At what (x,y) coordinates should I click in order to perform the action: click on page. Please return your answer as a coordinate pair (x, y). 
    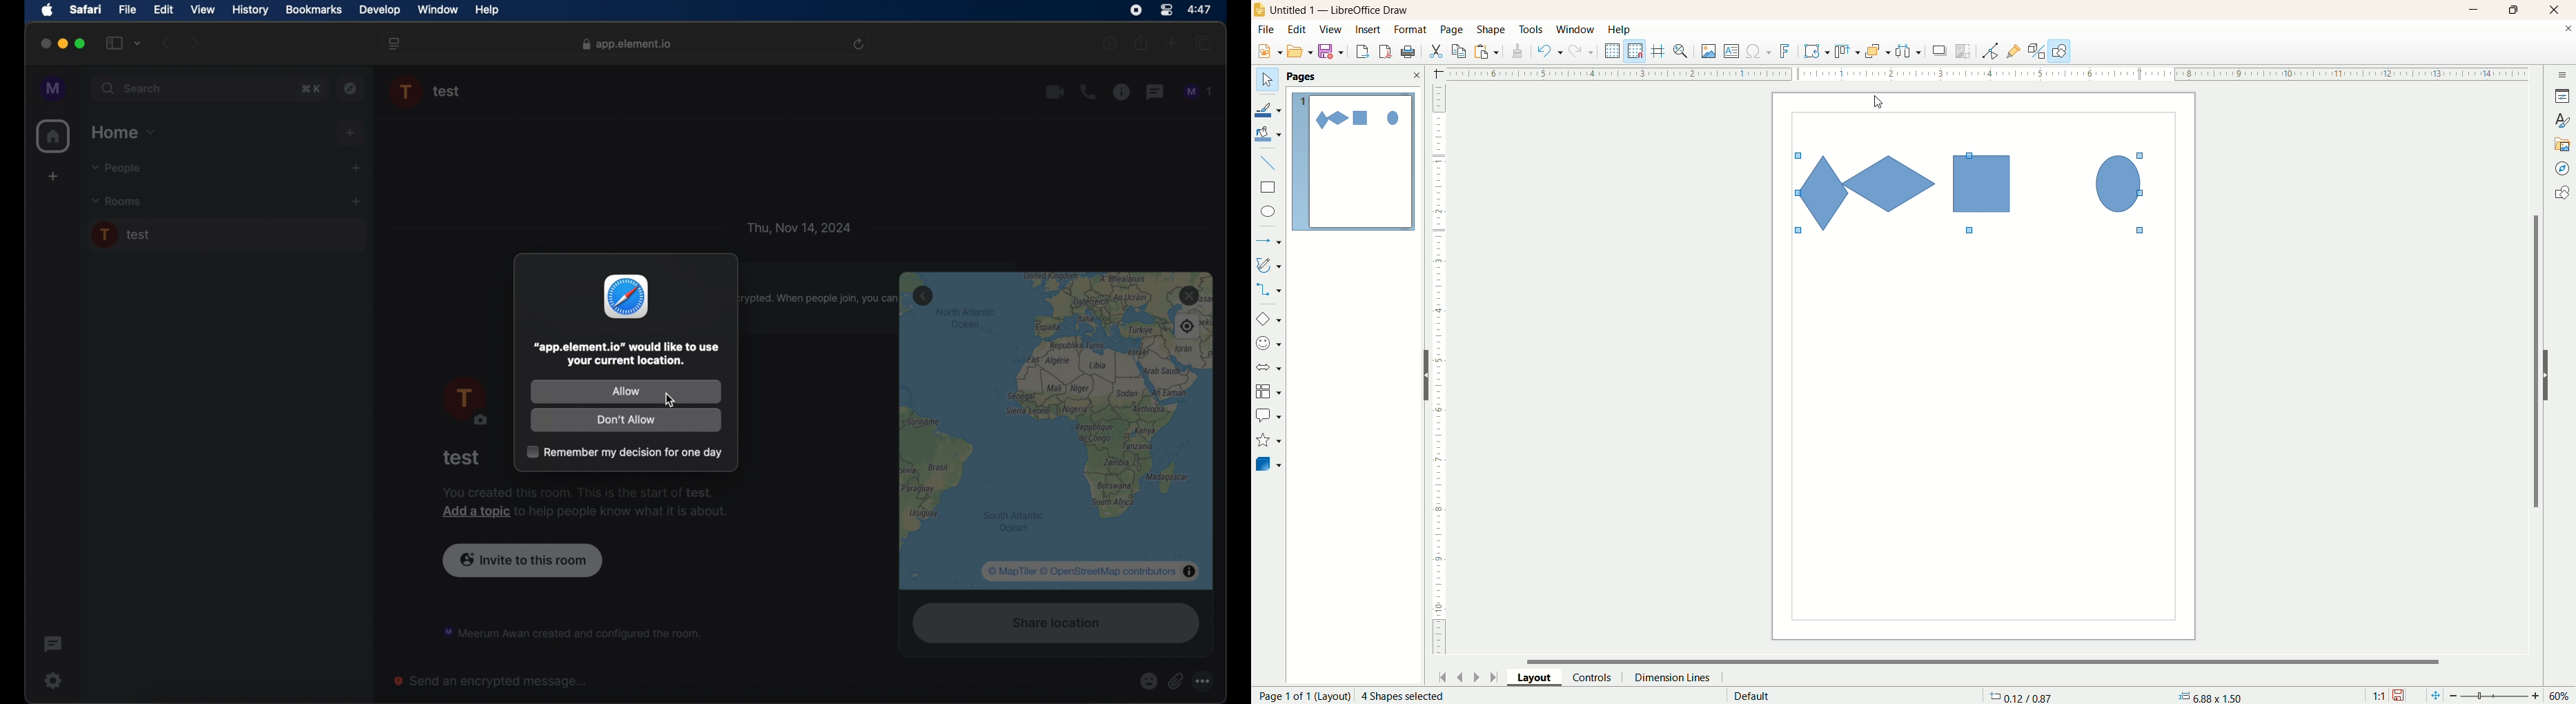
    Looking at the image, I should click on (1453, 29).